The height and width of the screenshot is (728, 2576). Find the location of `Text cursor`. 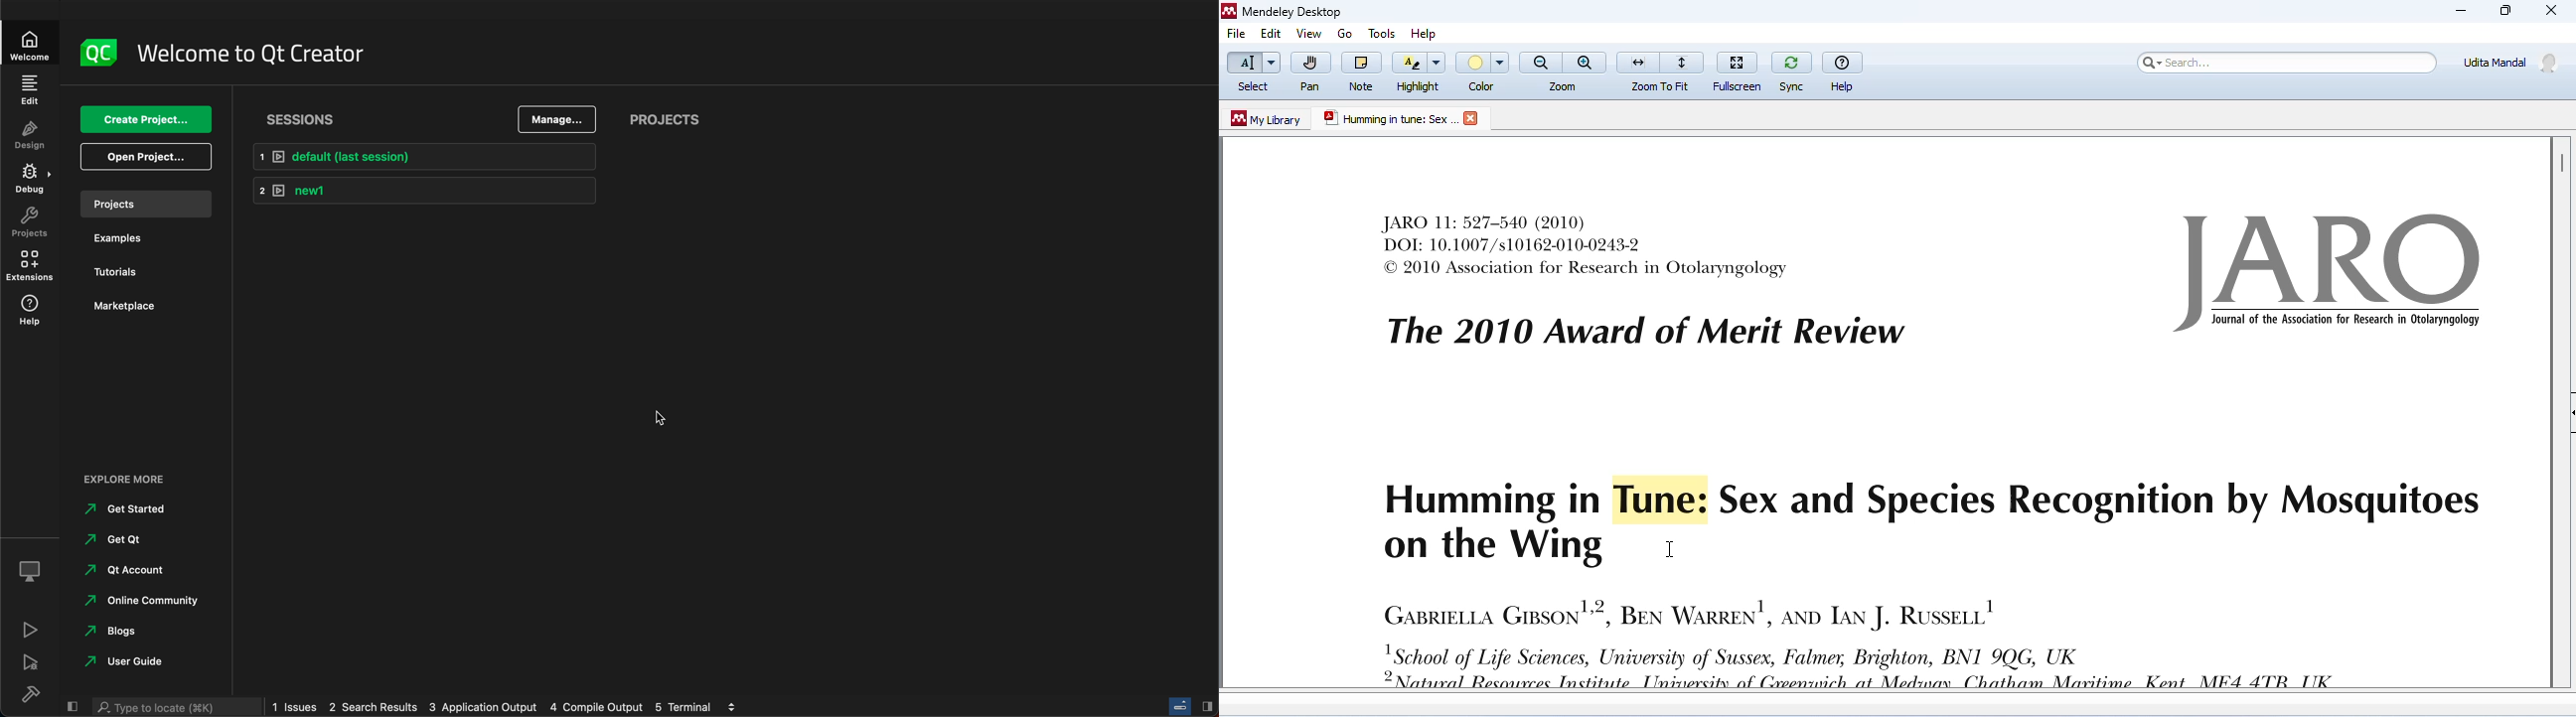

Text cursor is located at coordinates (1674, 548).